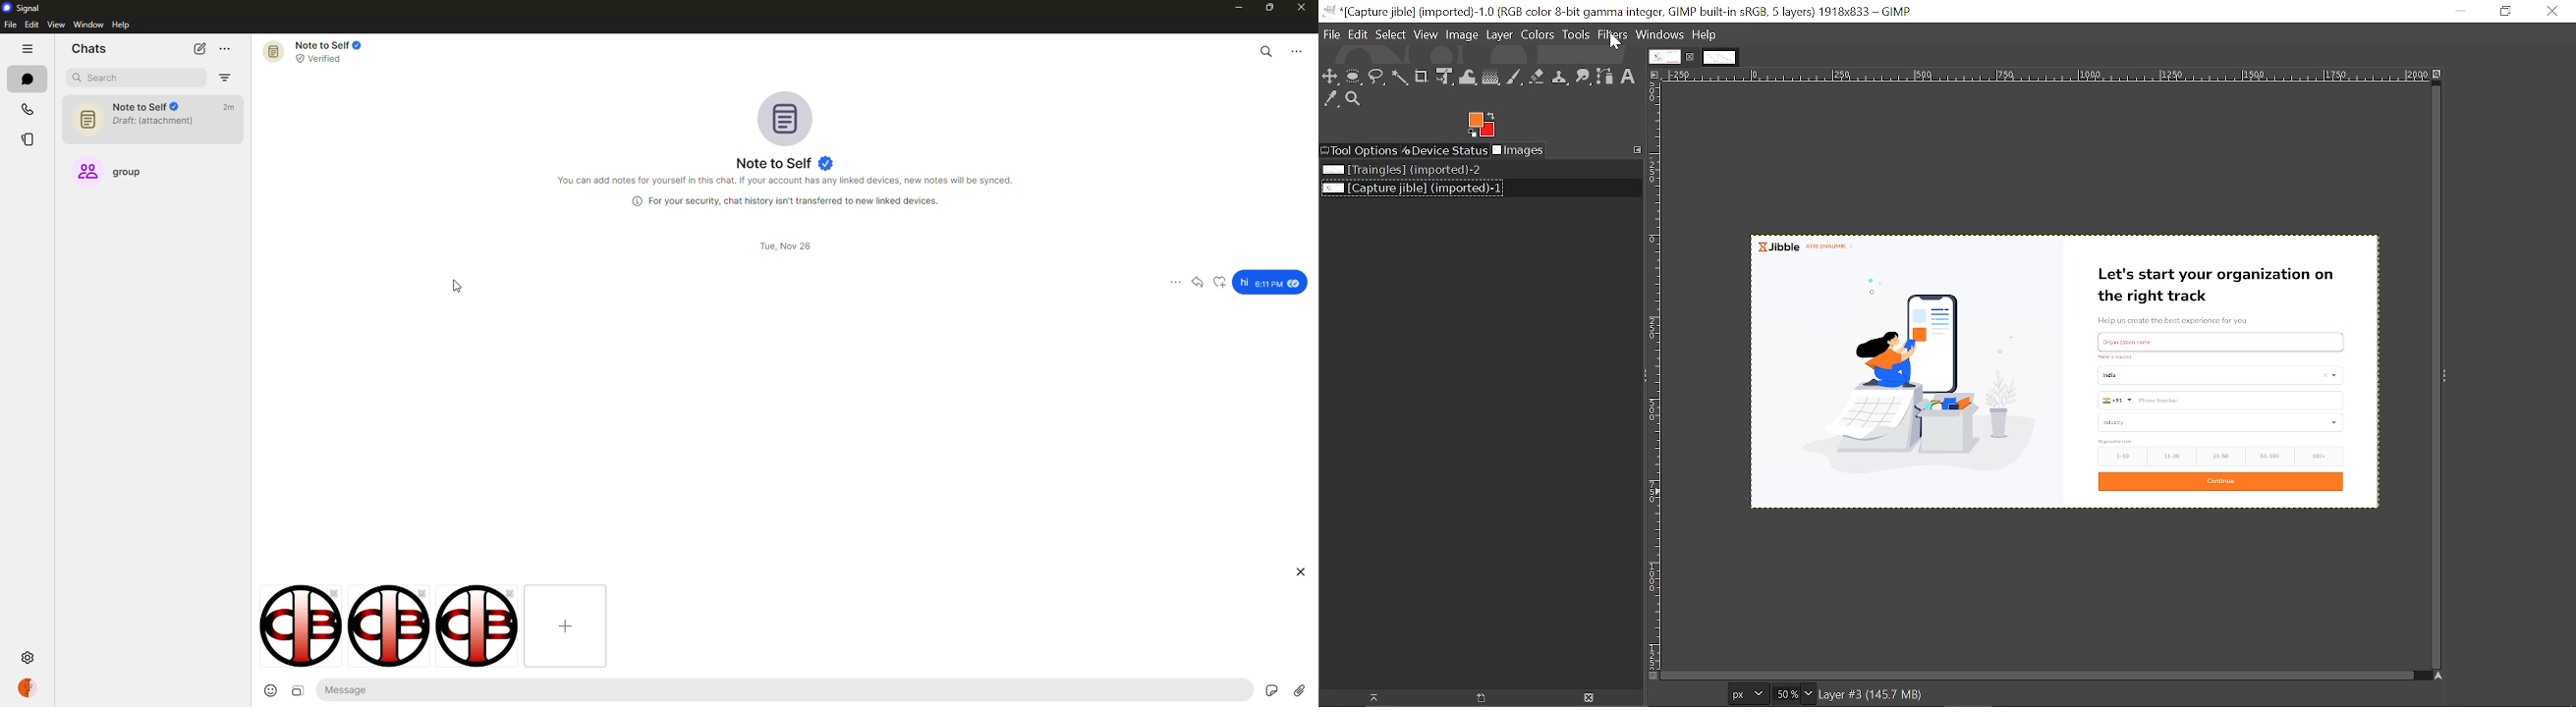  Describe the element at coordinates (32, 25) in the screenshot. I see `edit` at that location.